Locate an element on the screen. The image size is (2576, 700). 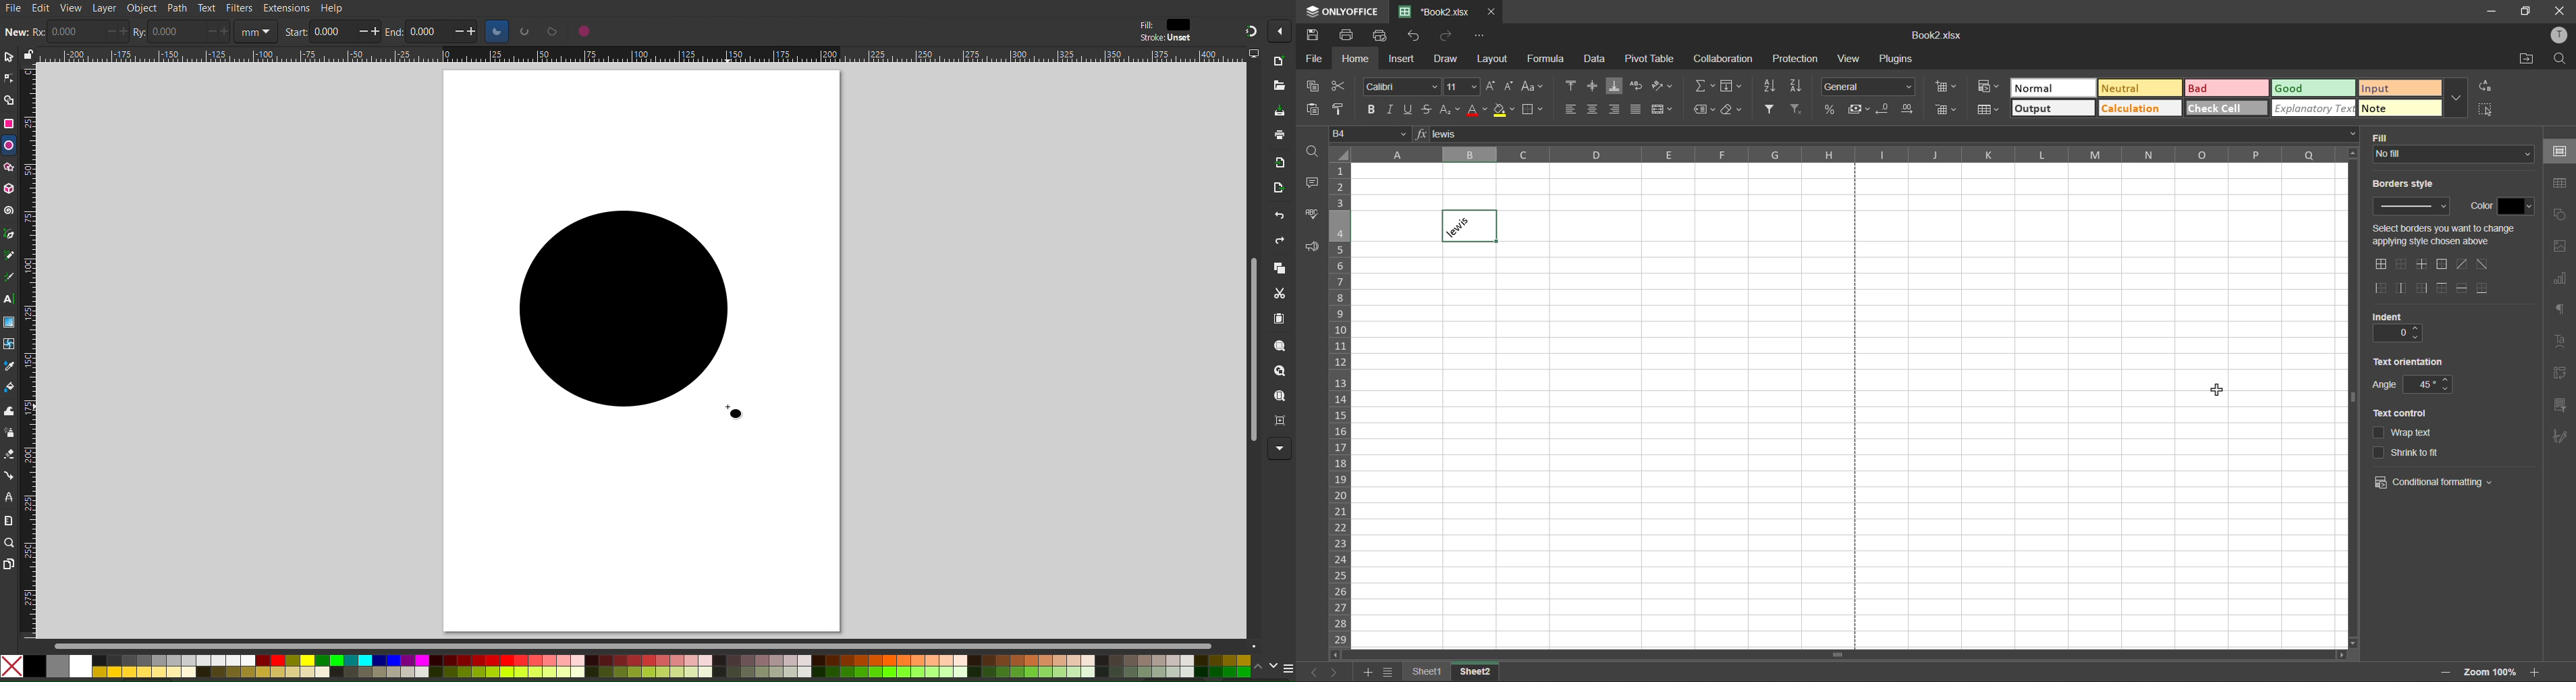
feedback is located at coordinates (1312, 246).